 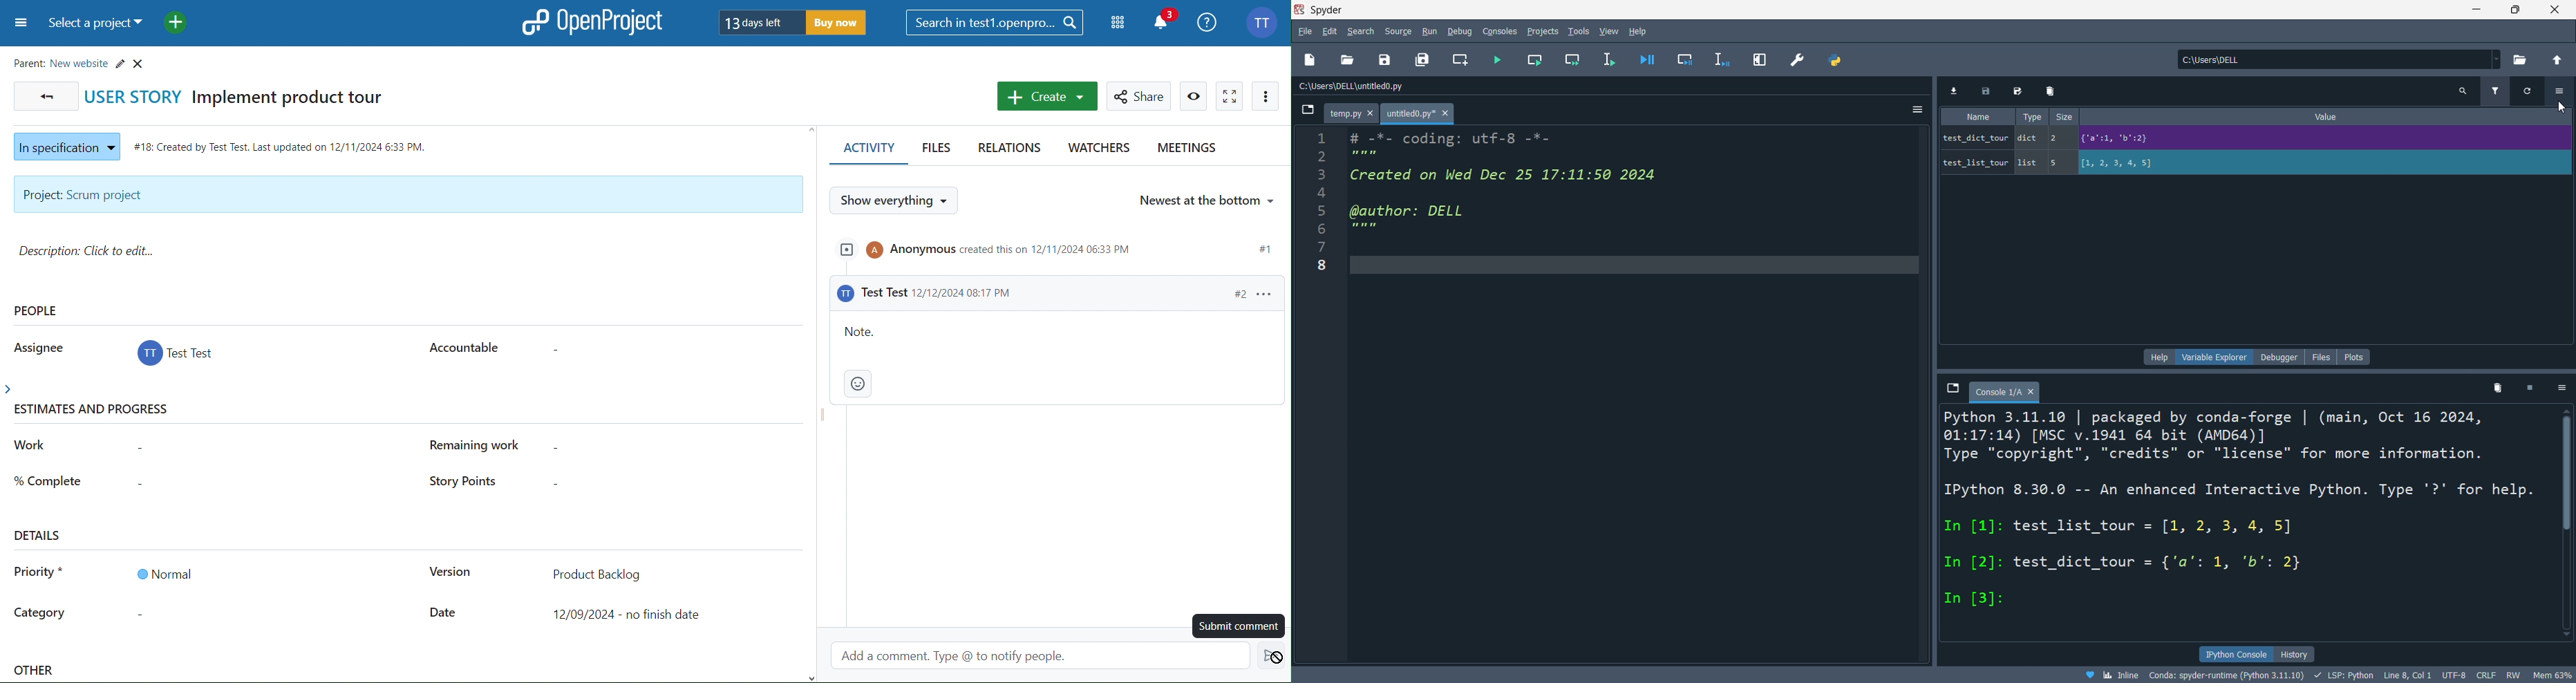 I want to click on debug line, so click(x=1722, y=59).